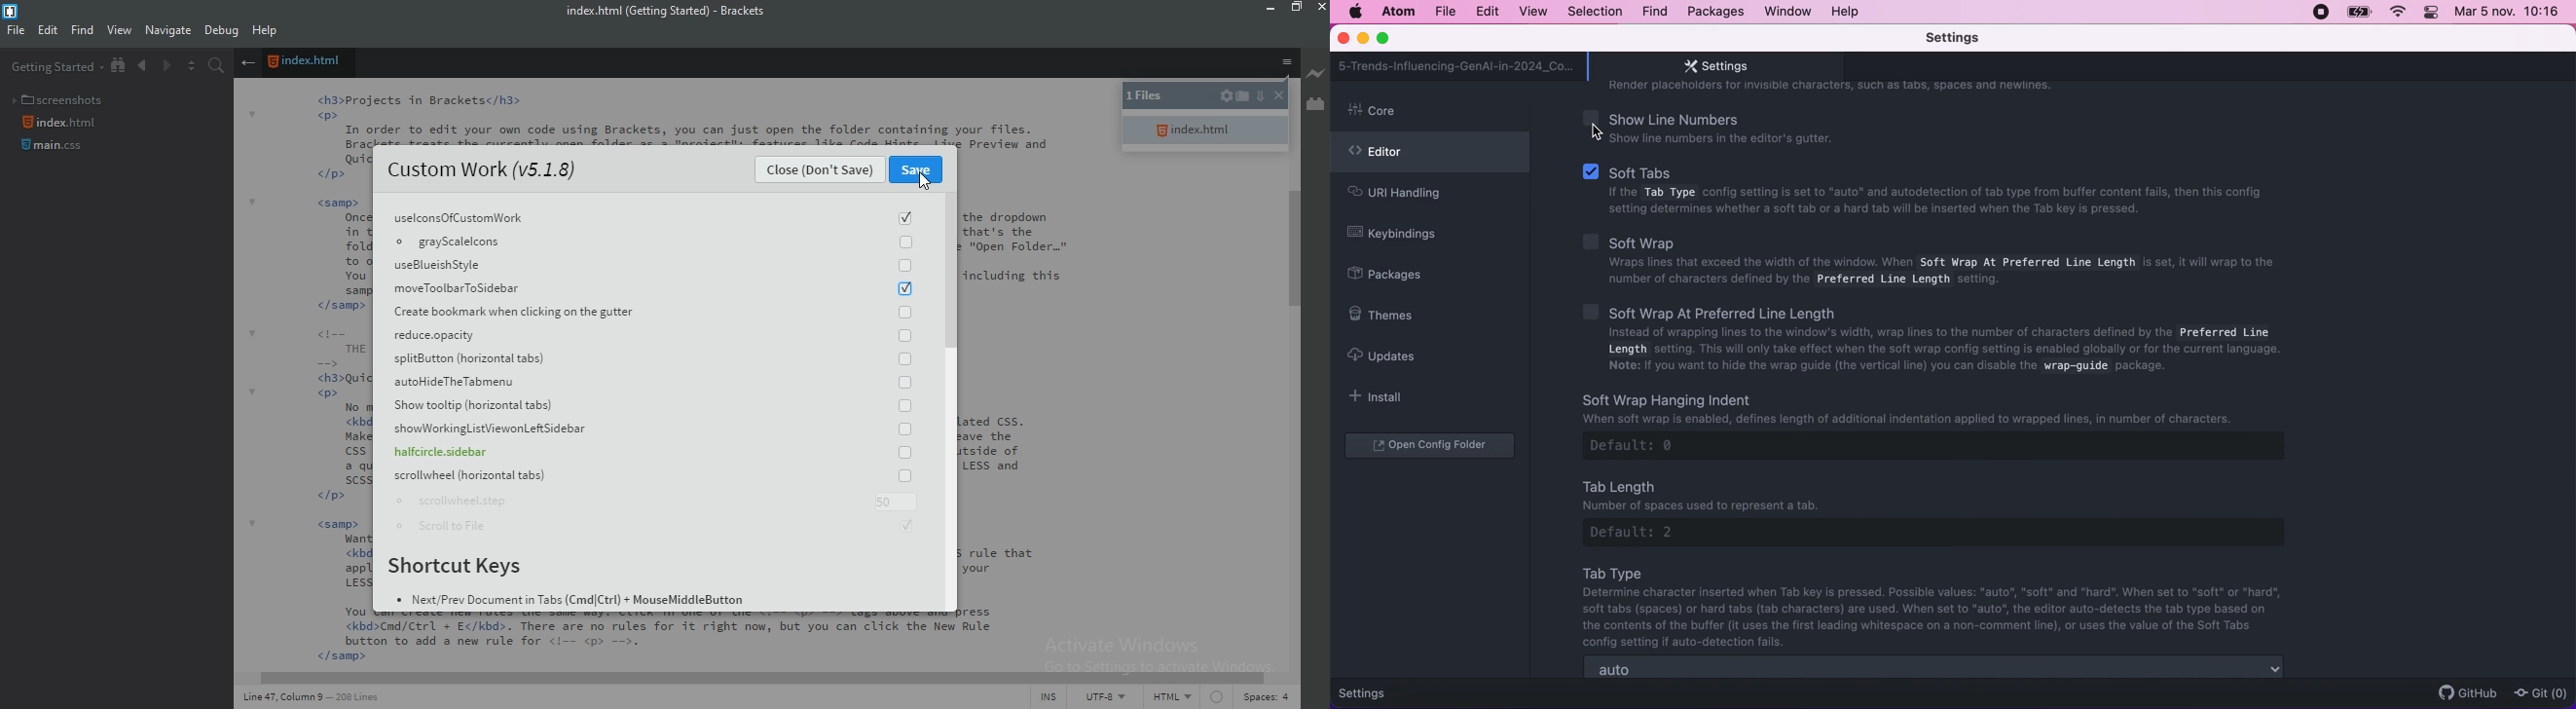 This screenshot has height=728, width=2576. What do you see at coordinates (267, 32) in the screenshot?
I see `Help` at bounding box center [267, 32].